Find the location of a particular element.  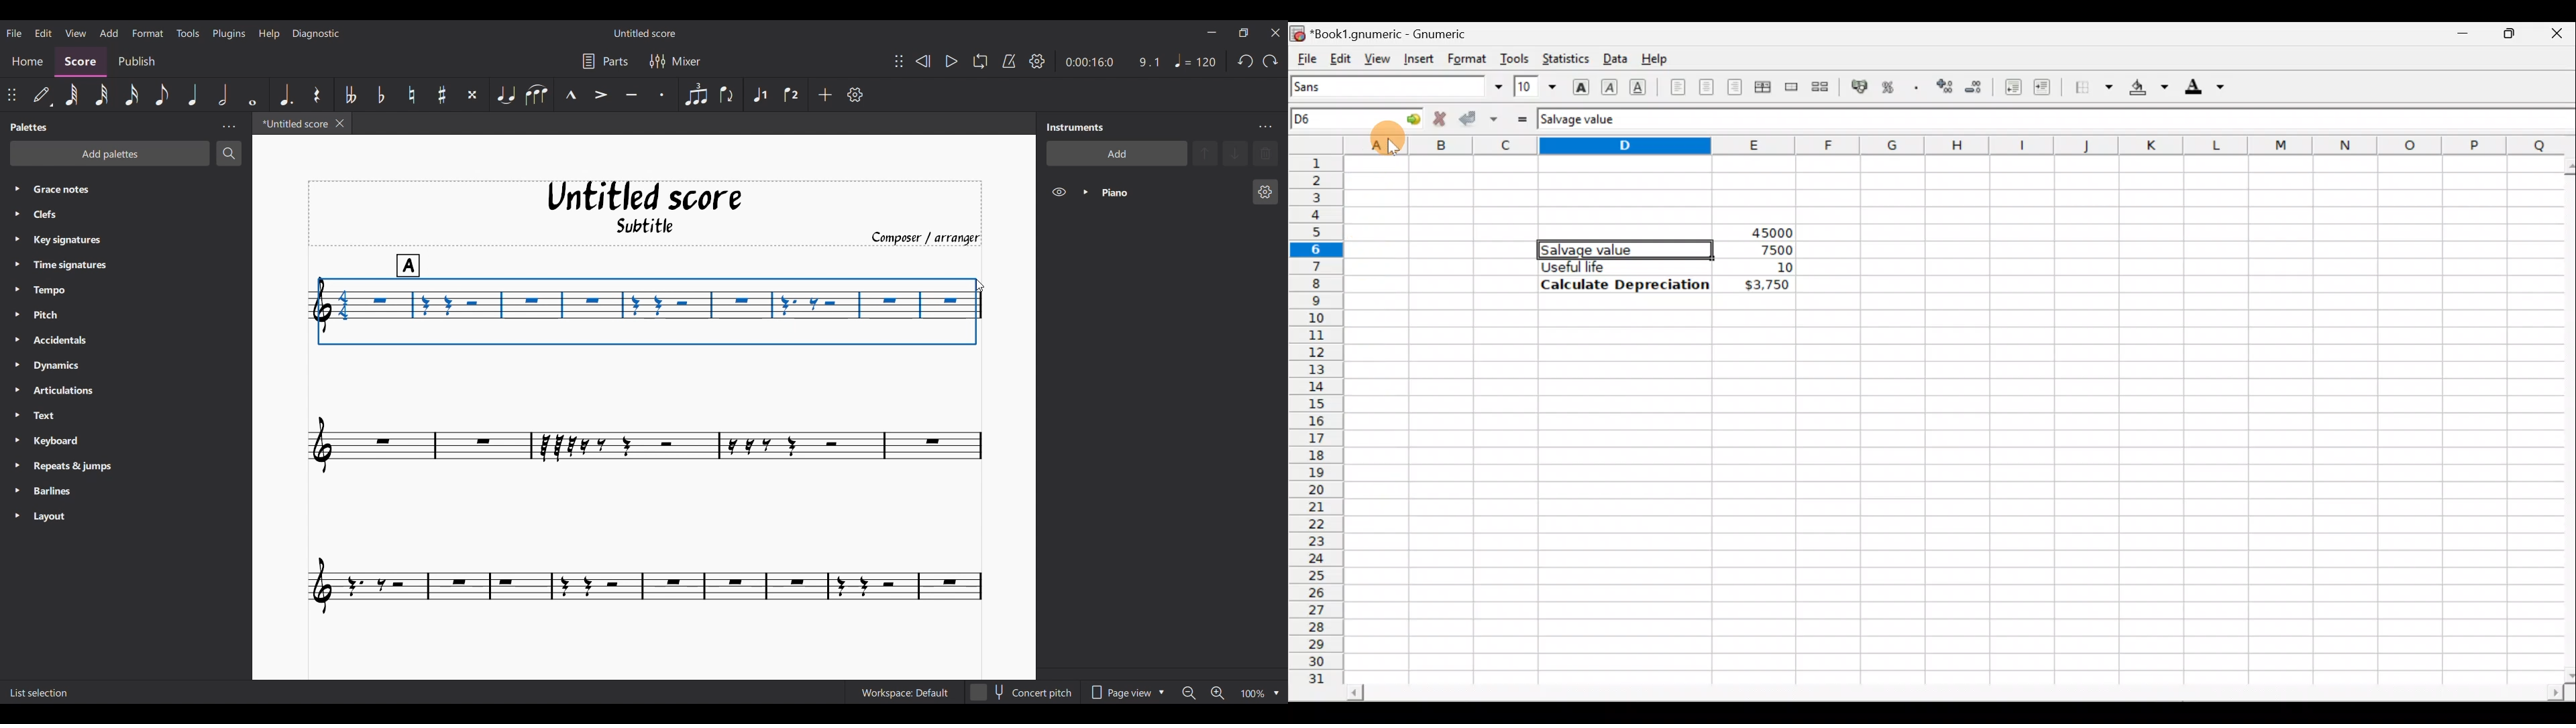

Composer/arranger is located at coordinates (924, 237).